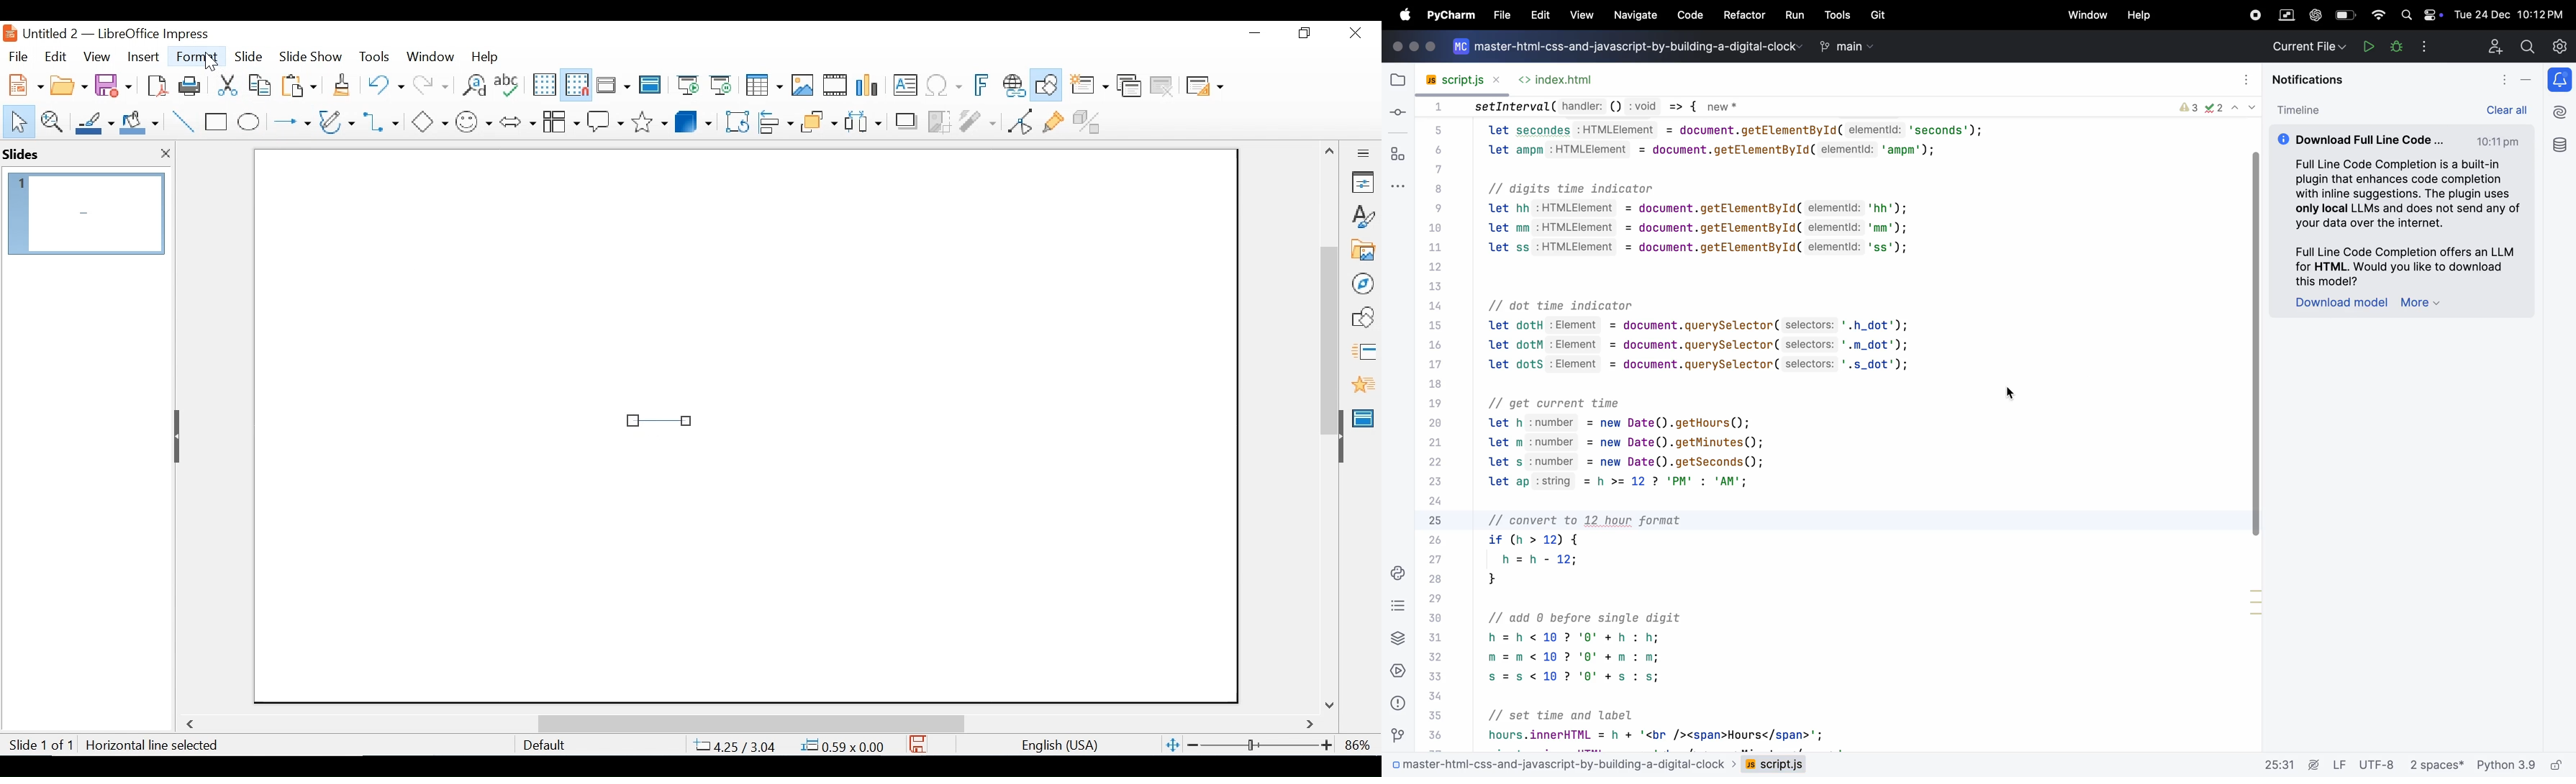 The width and height of the screenshot is (2576, 784). Describe the element at coordinates (605, 120) in the screenshot. I see `Callout` at that location.